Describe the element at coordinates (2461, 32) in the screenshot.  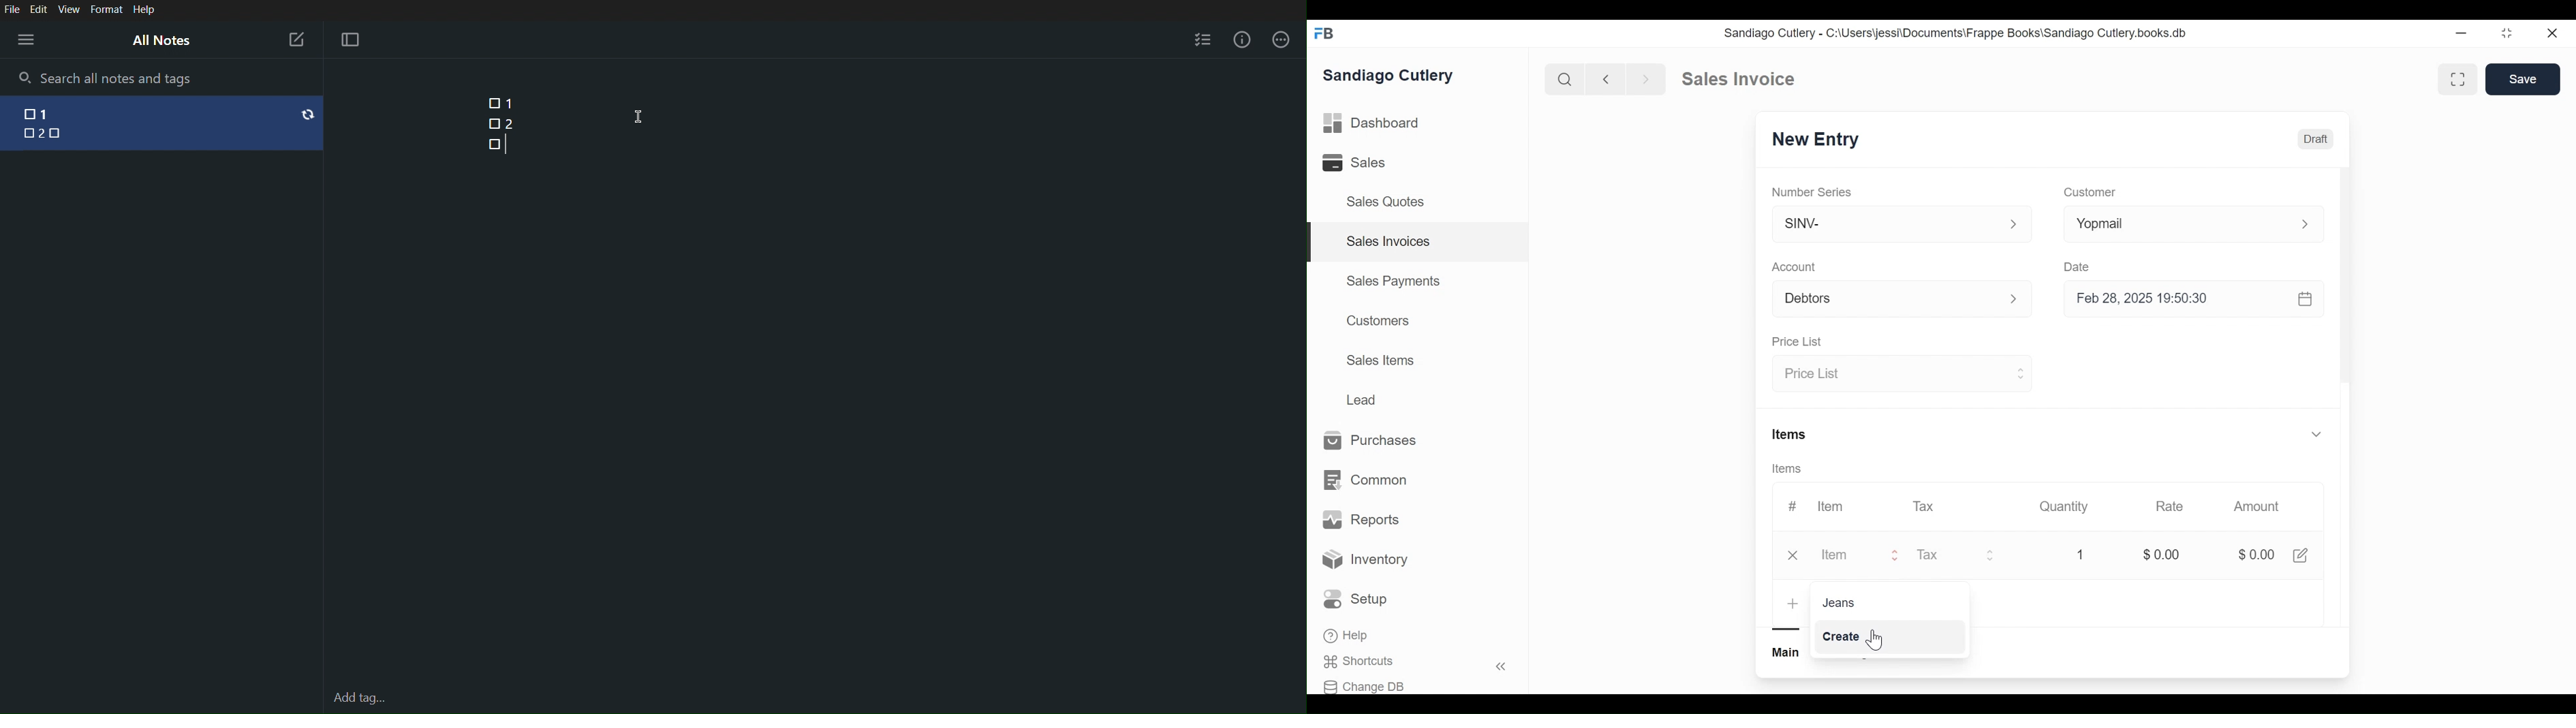
I see `minimize` at that location.